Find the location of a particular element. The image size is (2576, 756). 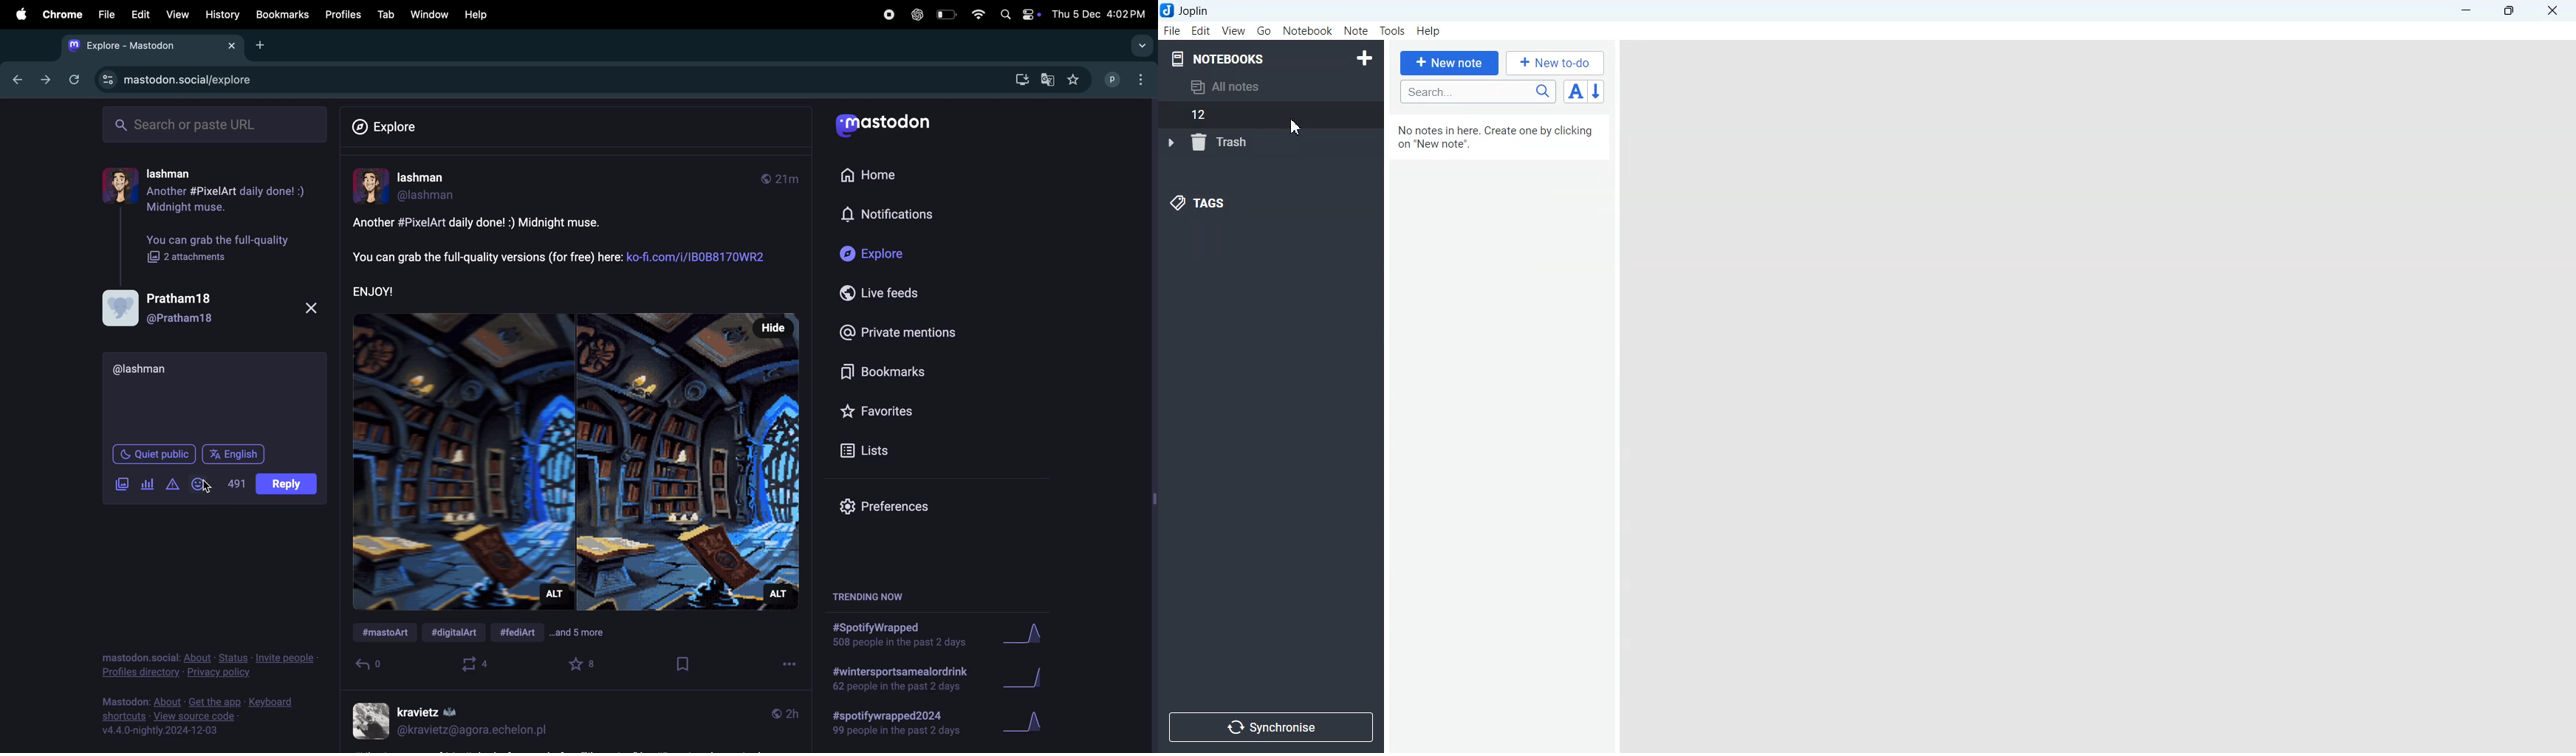

+ New to-do is located at coordinates (1557, 62).